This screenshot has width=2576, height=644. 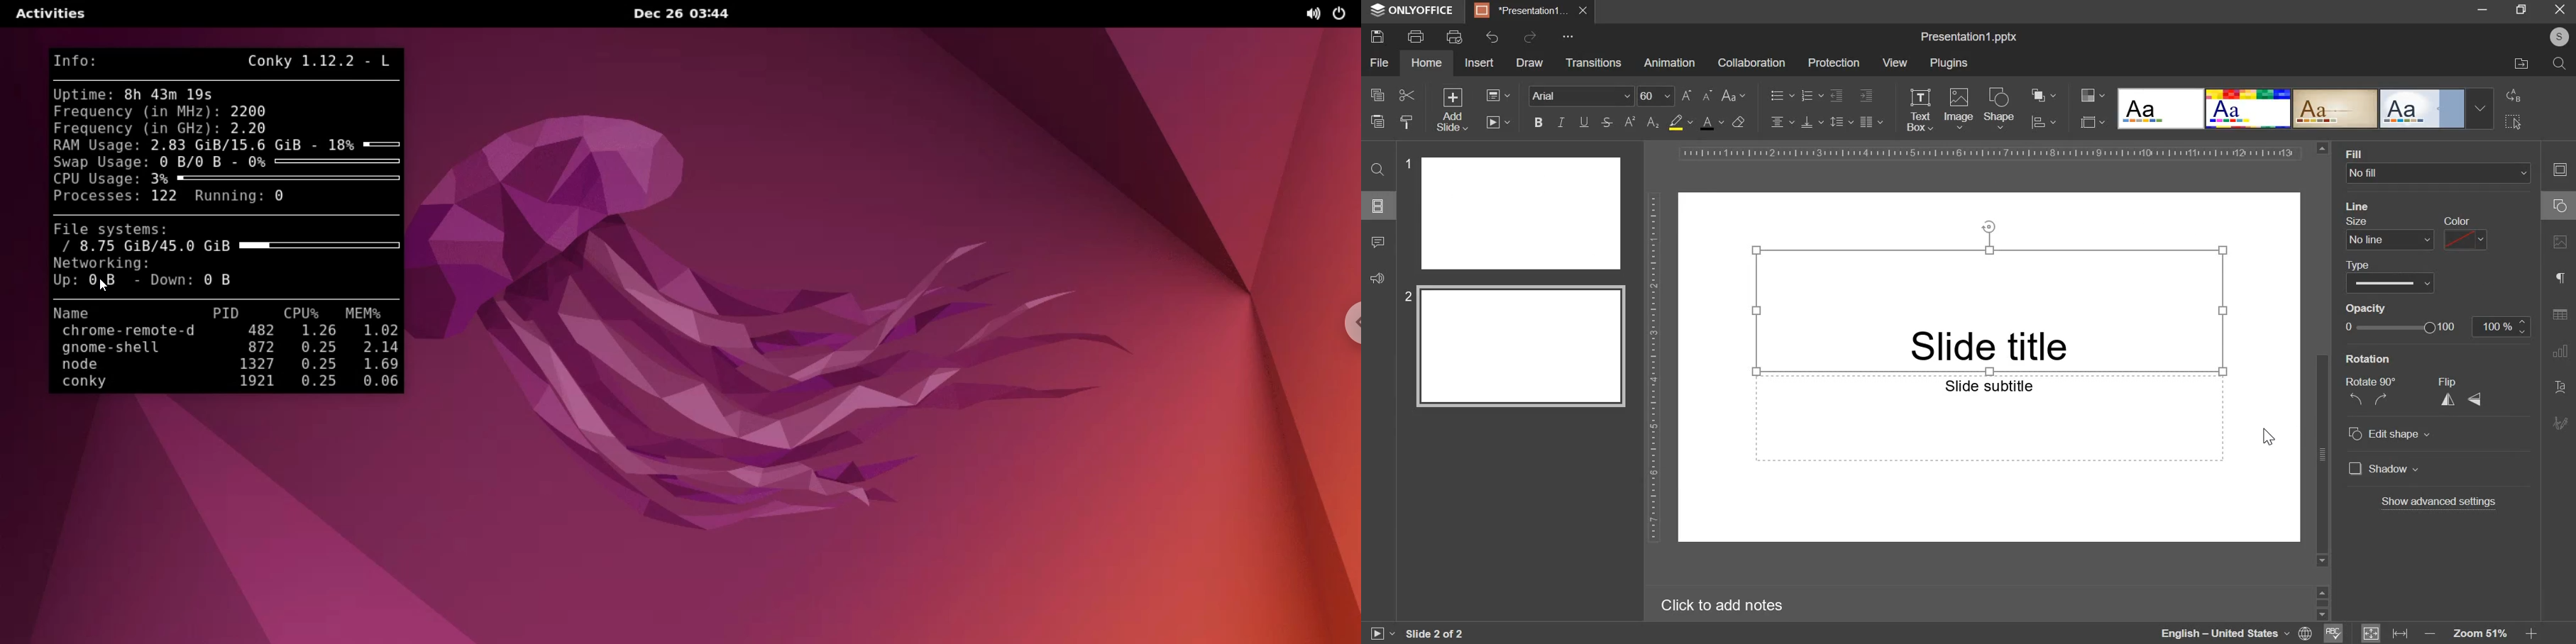 What do you see at coordinates (1560, 121) in the screenshot?
I see `italics` at bounding box center [1560, 121].